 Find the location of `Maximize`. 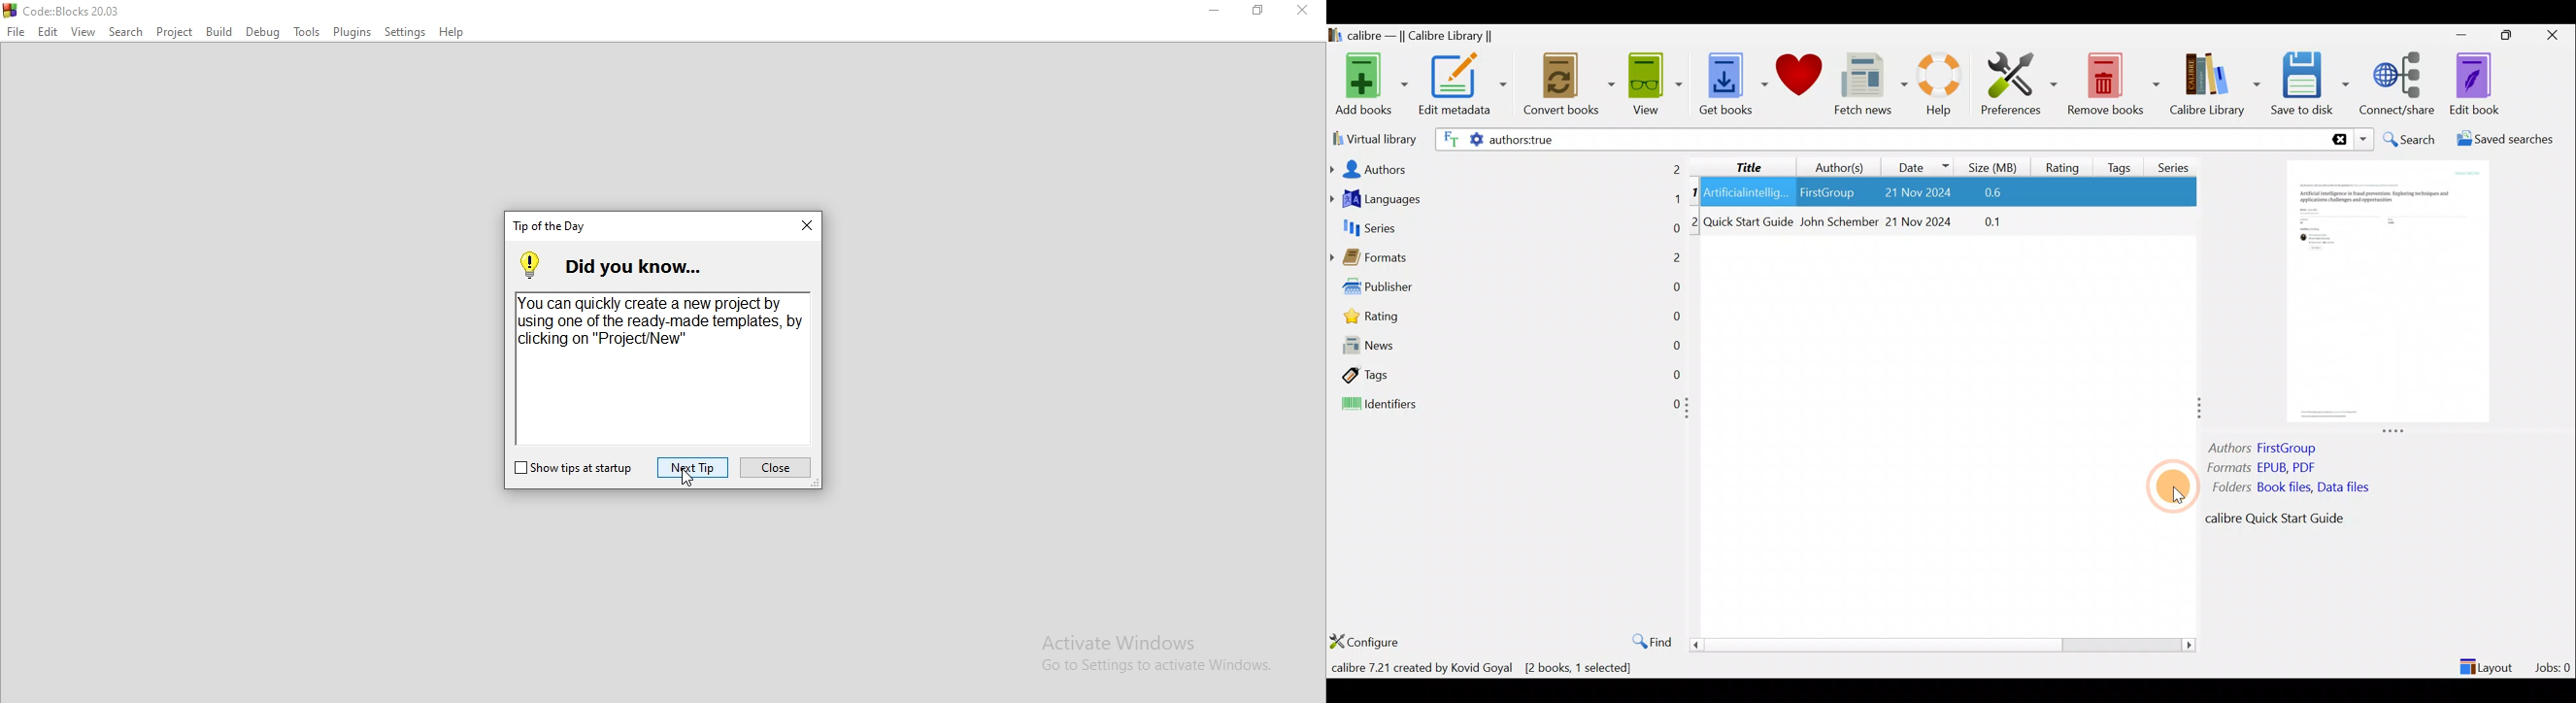

Maximize is located at coordinates (2512, 36).